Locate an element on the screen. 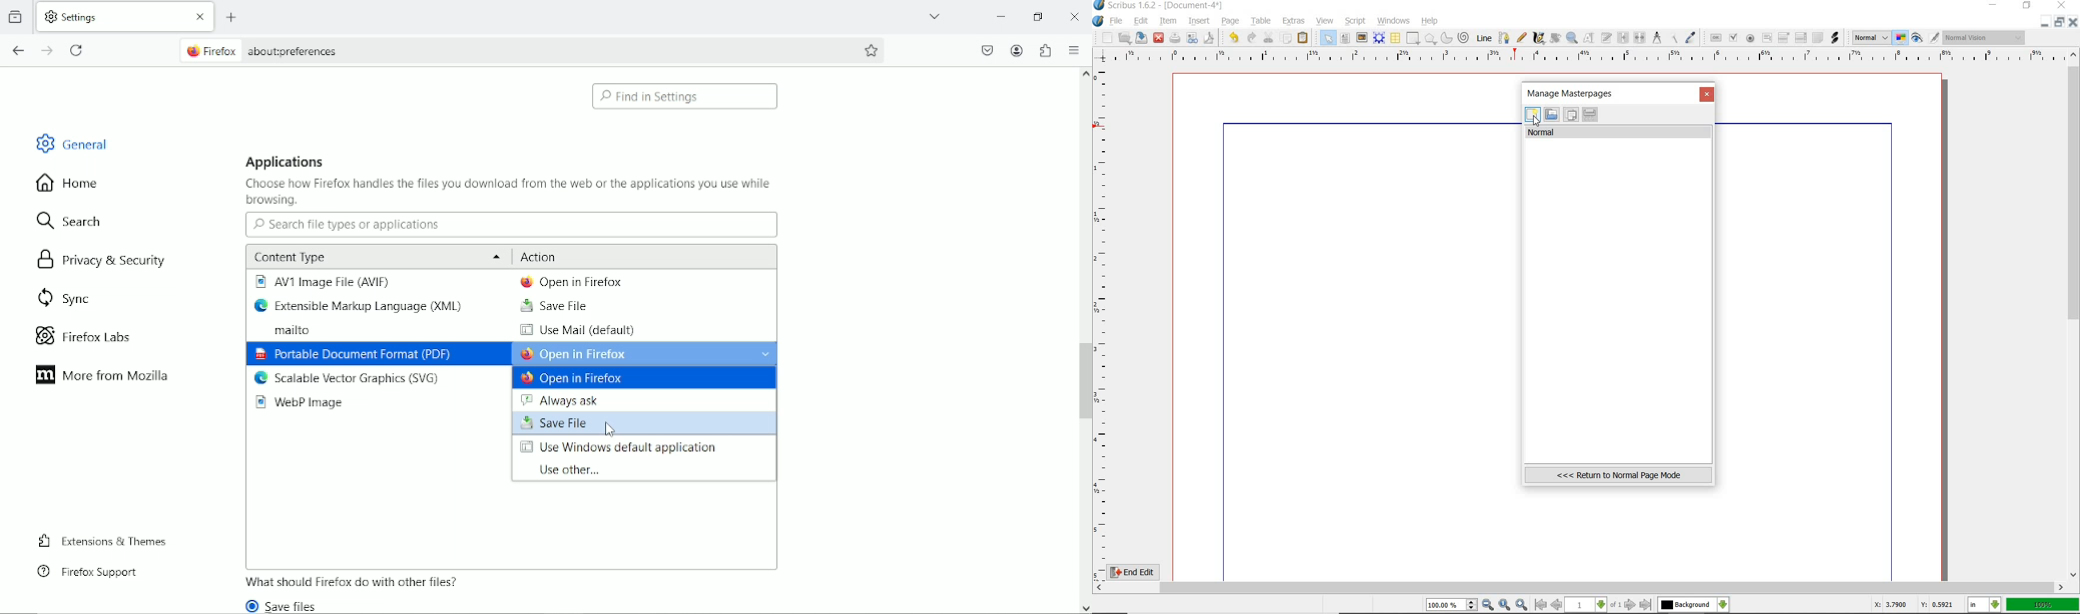 This screenshot has width=2100, height=616. paste is located at coordinates (1303, 38).